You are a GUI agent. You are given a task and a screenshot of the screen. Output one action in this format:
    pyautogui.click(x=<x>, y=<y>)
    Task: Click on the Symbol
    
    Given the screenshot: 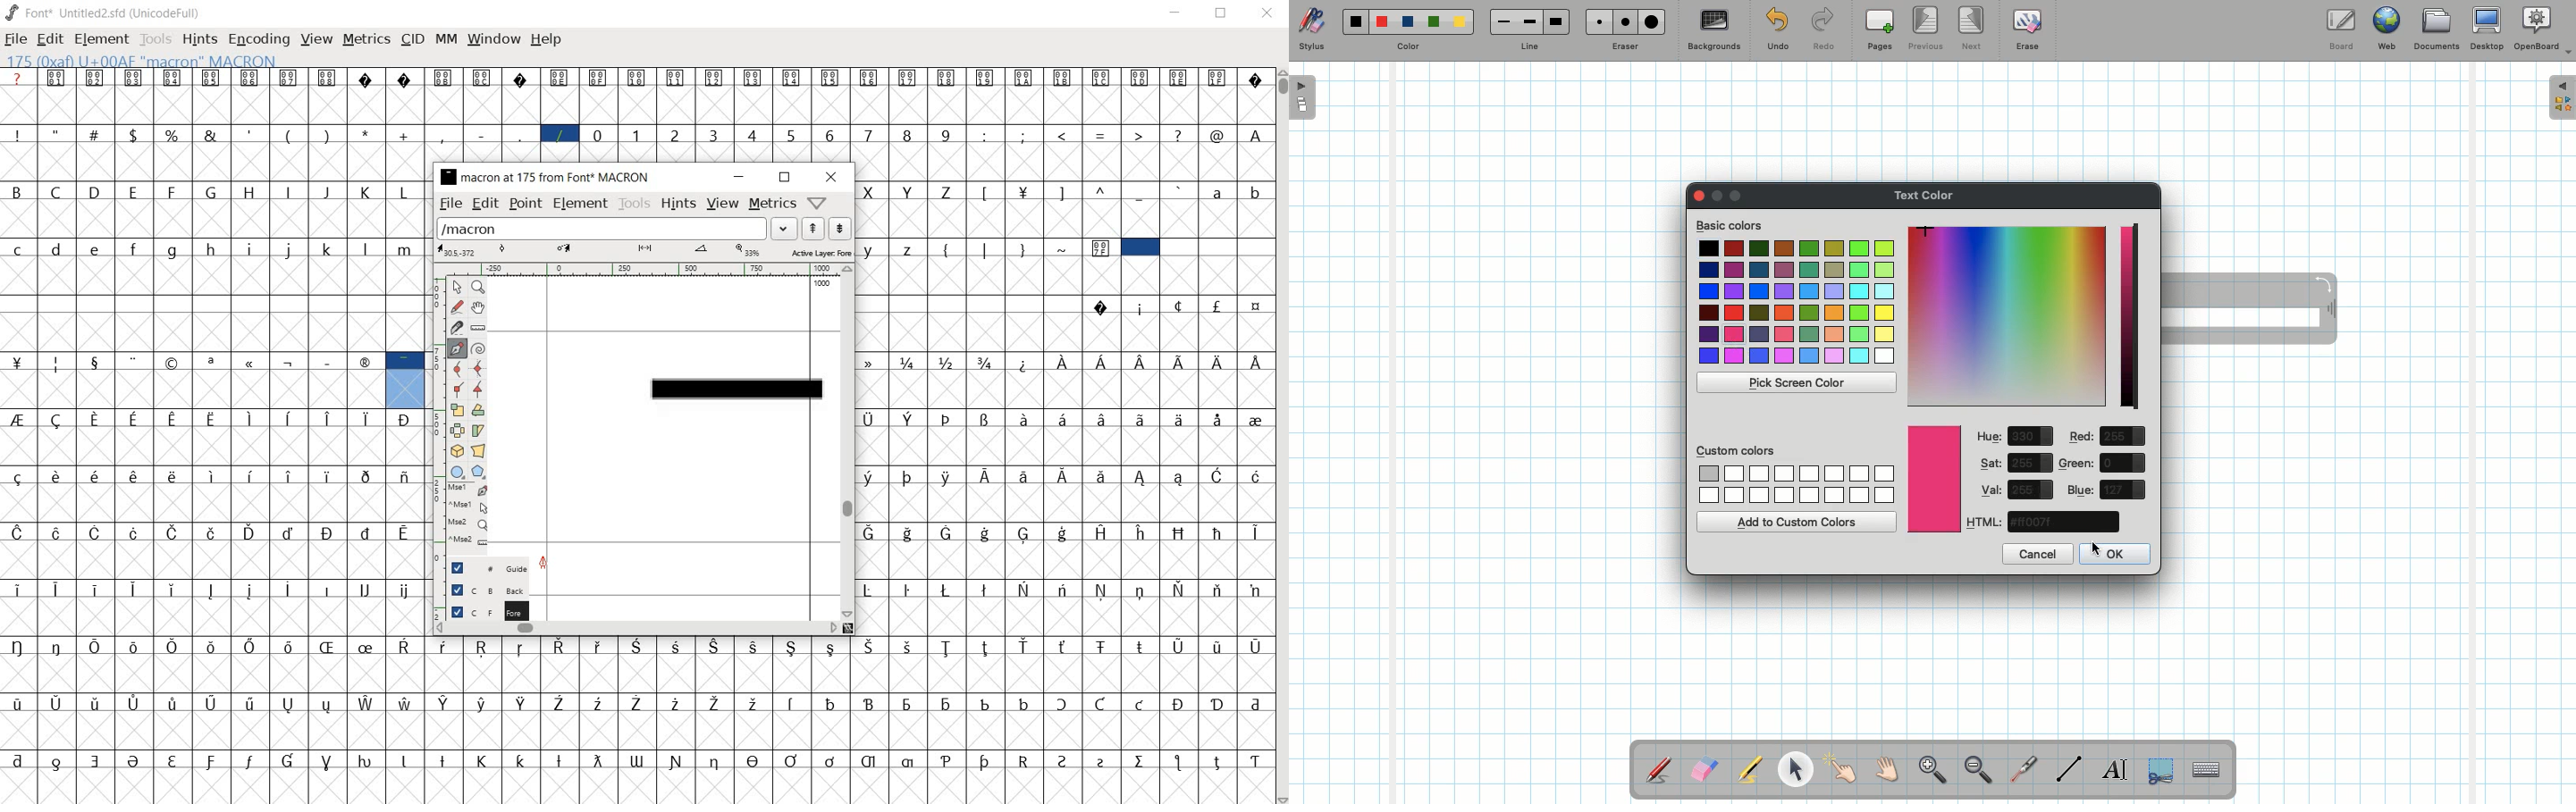 What is the action you would take?
    pyautogui.click(x=597, y=760)
    